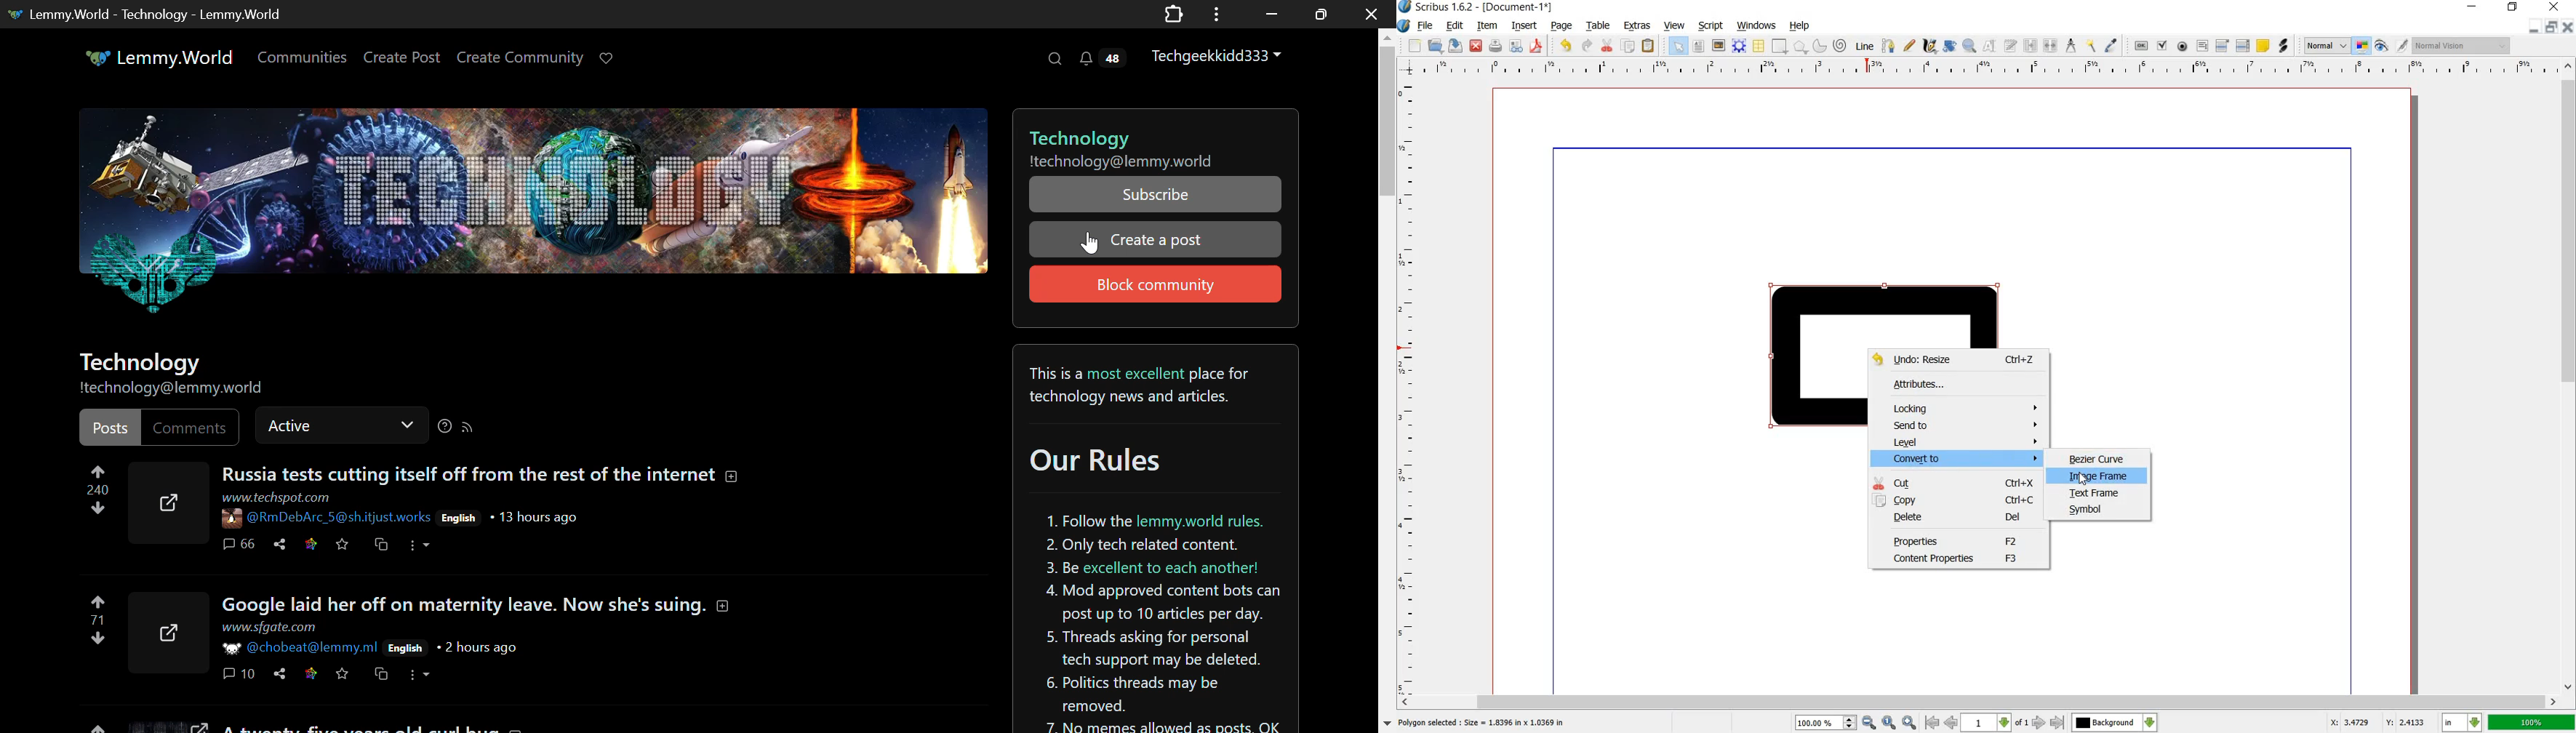 The height and width of the screenshot is (756, 2576). Describe the element at coordinates (1957, 541) in the screenshot. I see `PROPERTIES F2` at that location.